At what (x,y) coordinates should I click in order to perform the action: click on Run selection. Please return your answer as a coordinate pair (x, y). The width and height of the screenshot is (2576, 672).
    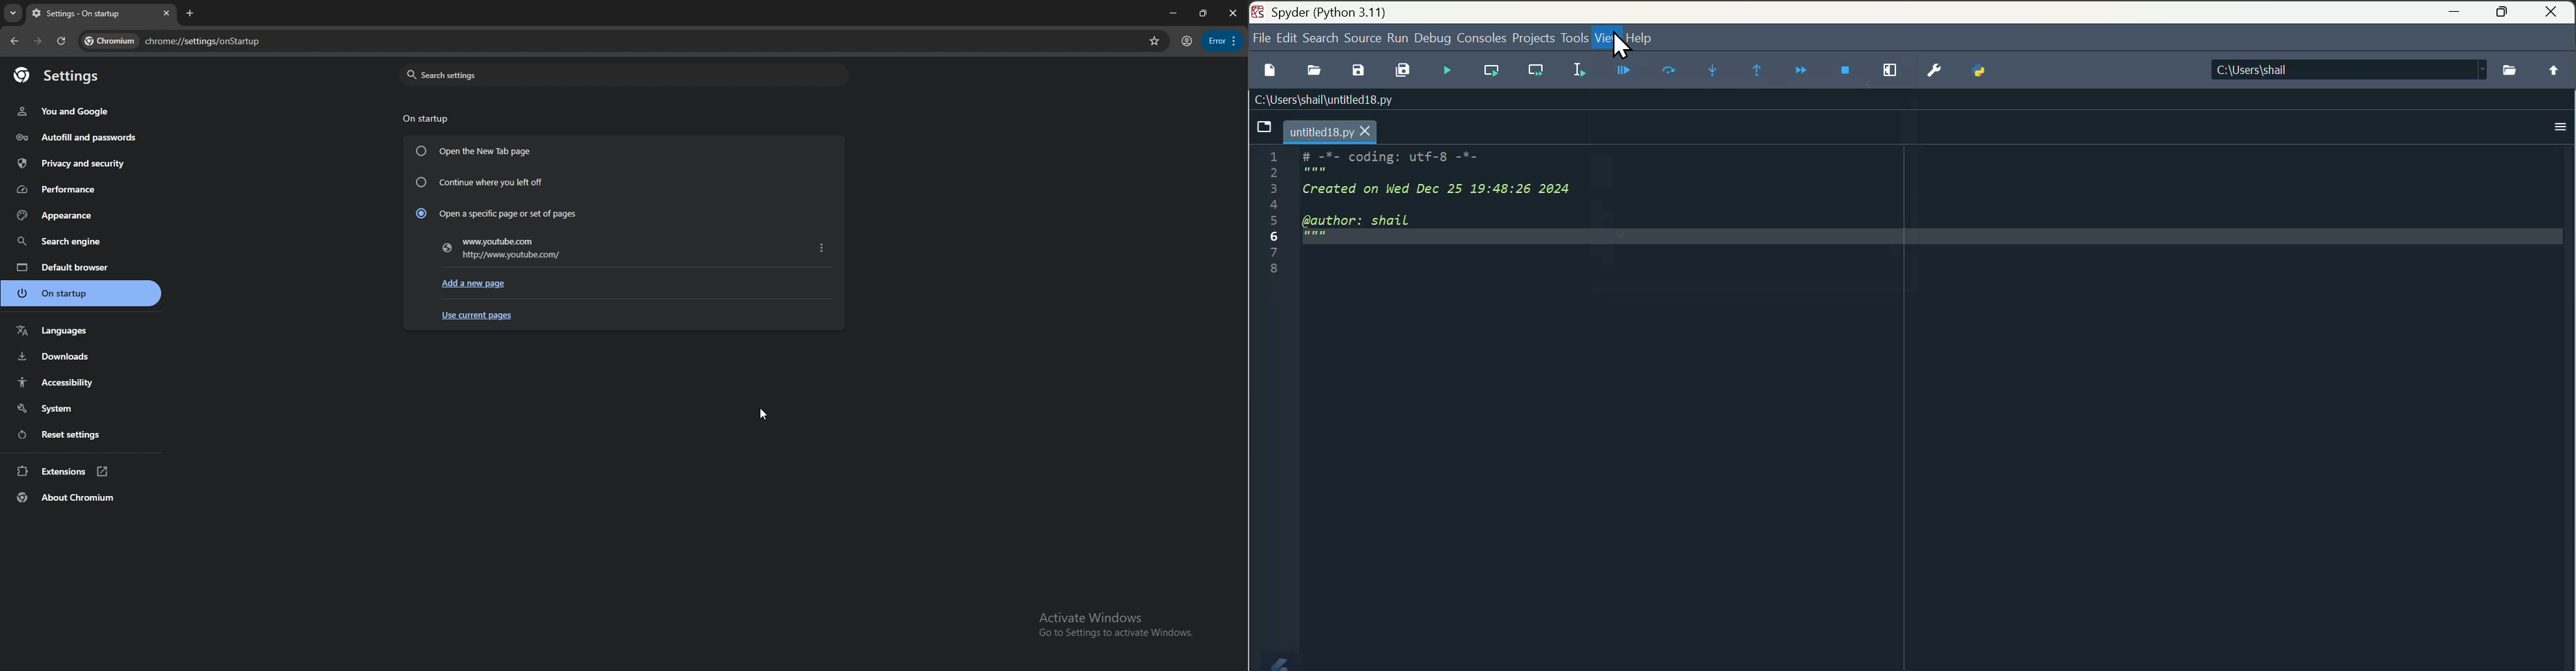
    Looking at the image, I should click on (1582, 71).